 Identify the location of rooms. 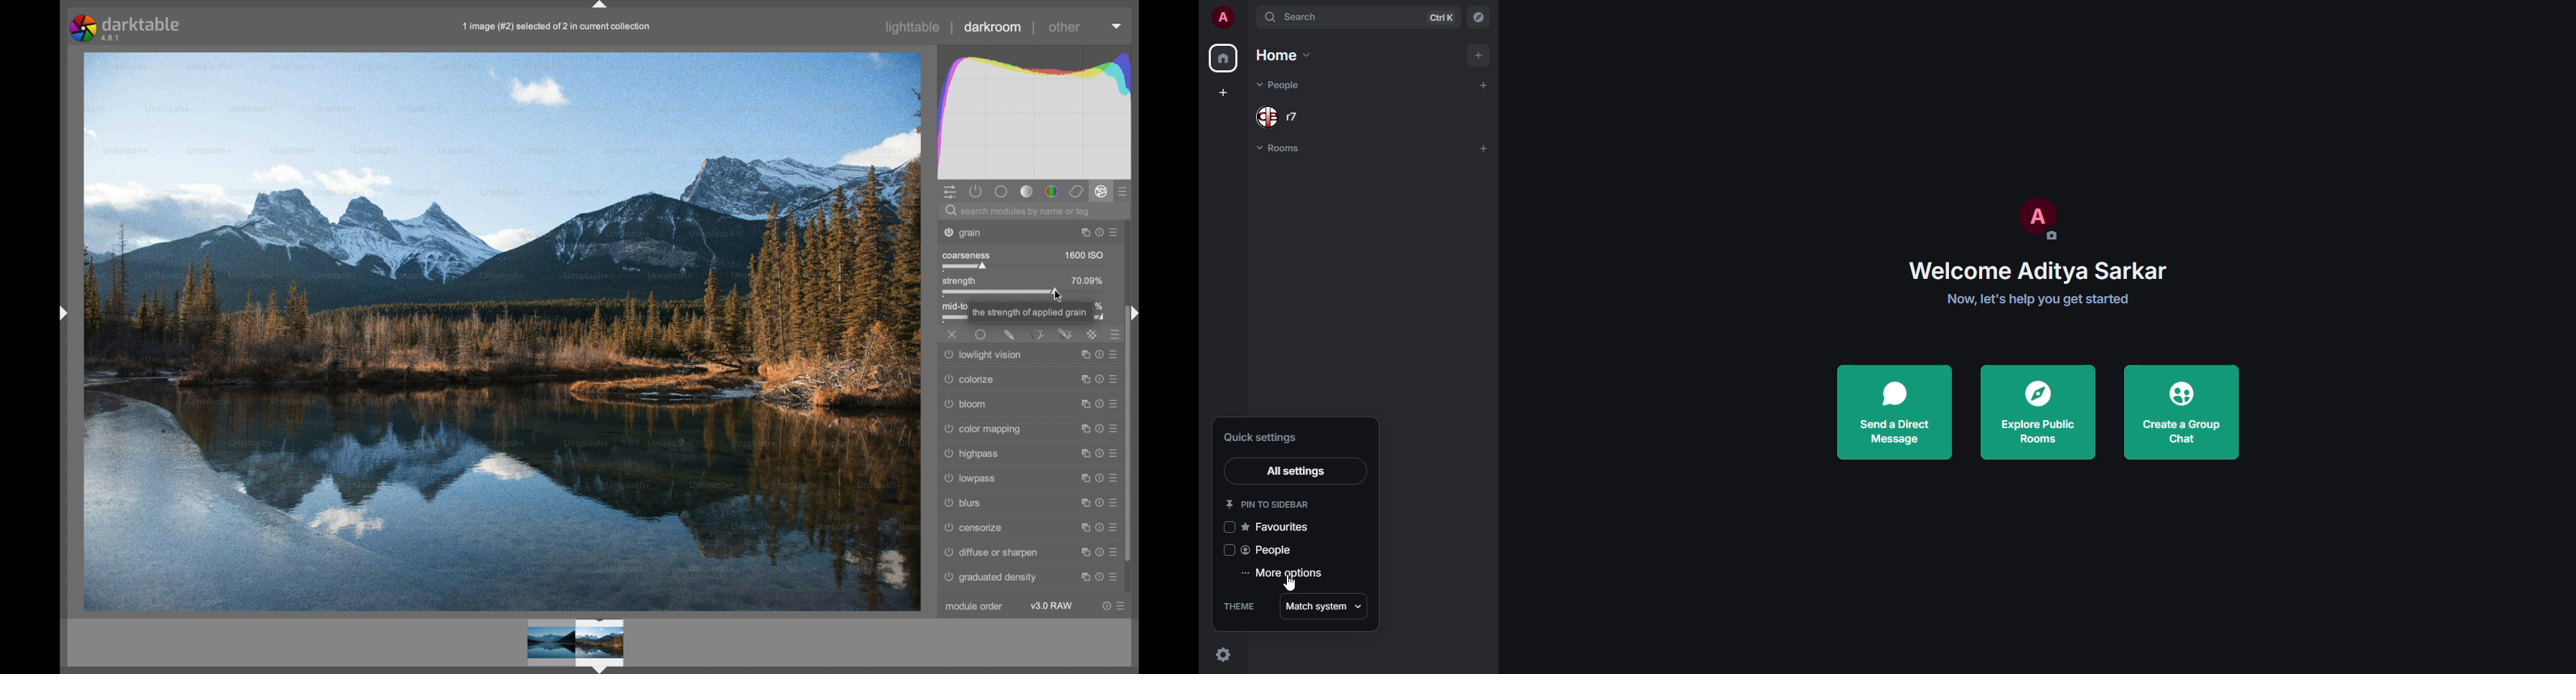
(1283, 148).